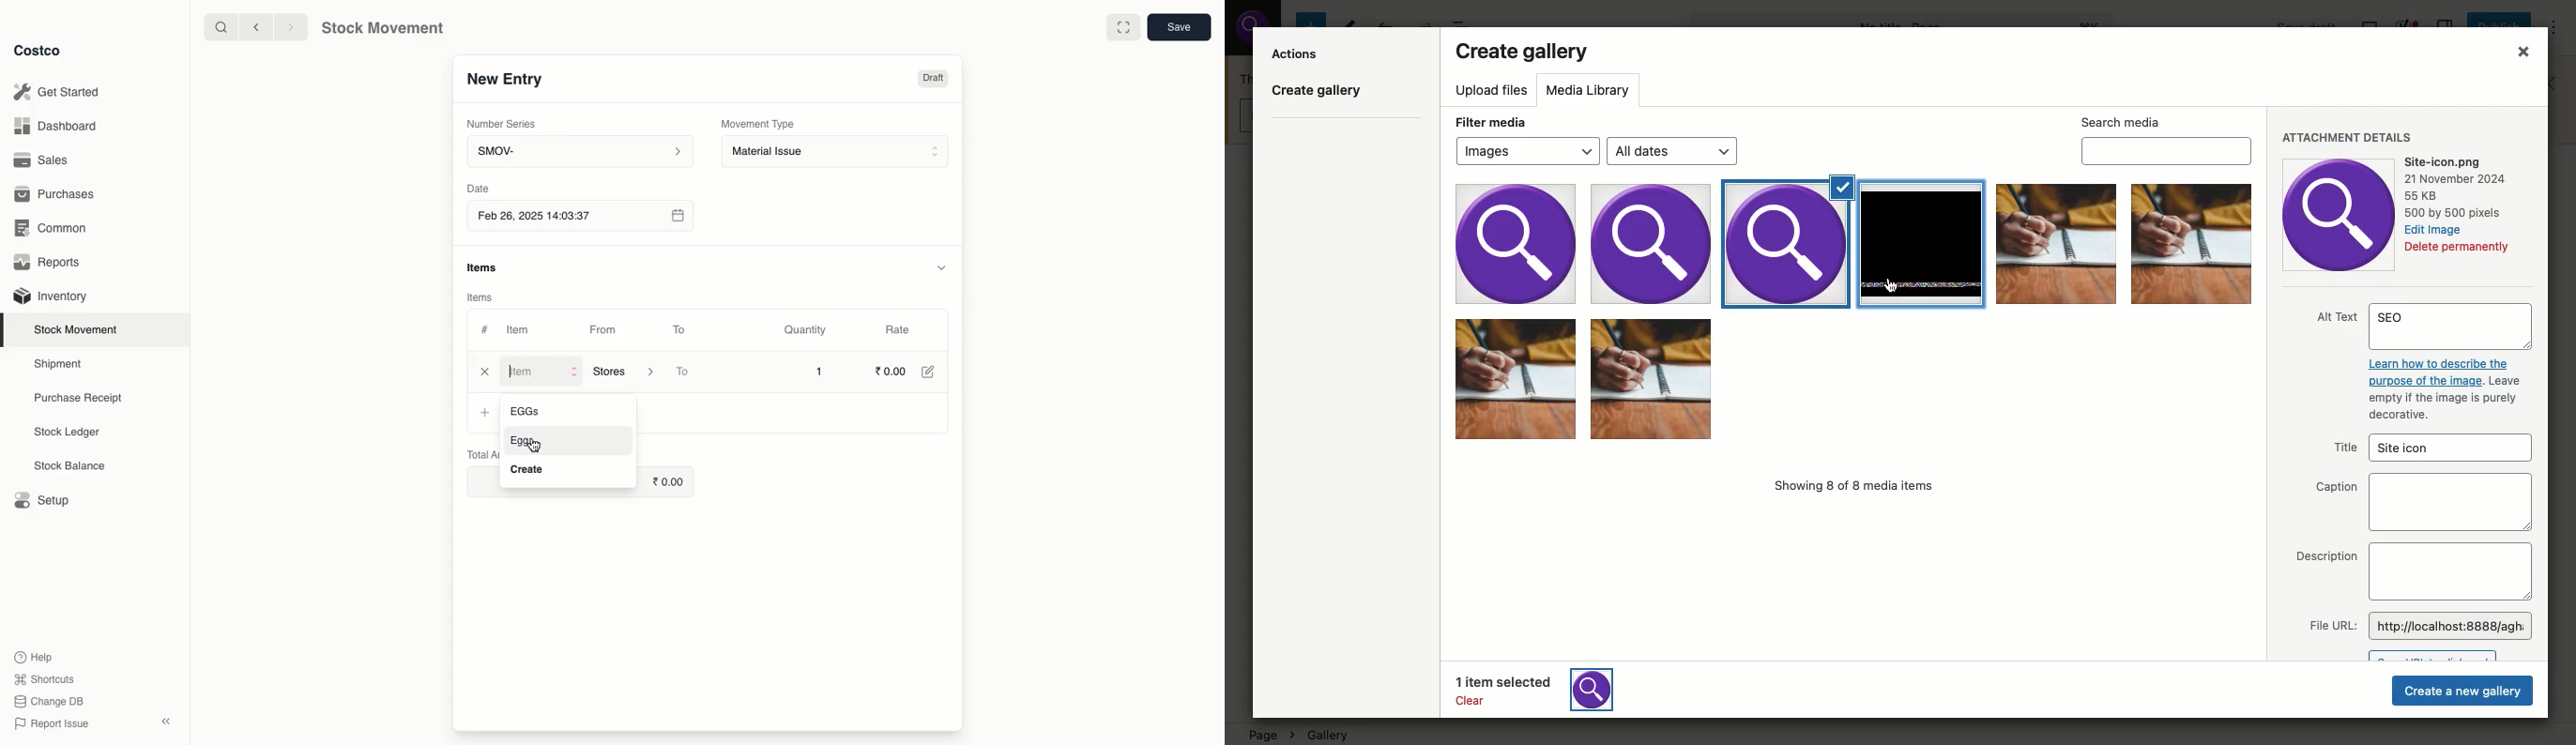  I want to click on images, so click(1580, 242).